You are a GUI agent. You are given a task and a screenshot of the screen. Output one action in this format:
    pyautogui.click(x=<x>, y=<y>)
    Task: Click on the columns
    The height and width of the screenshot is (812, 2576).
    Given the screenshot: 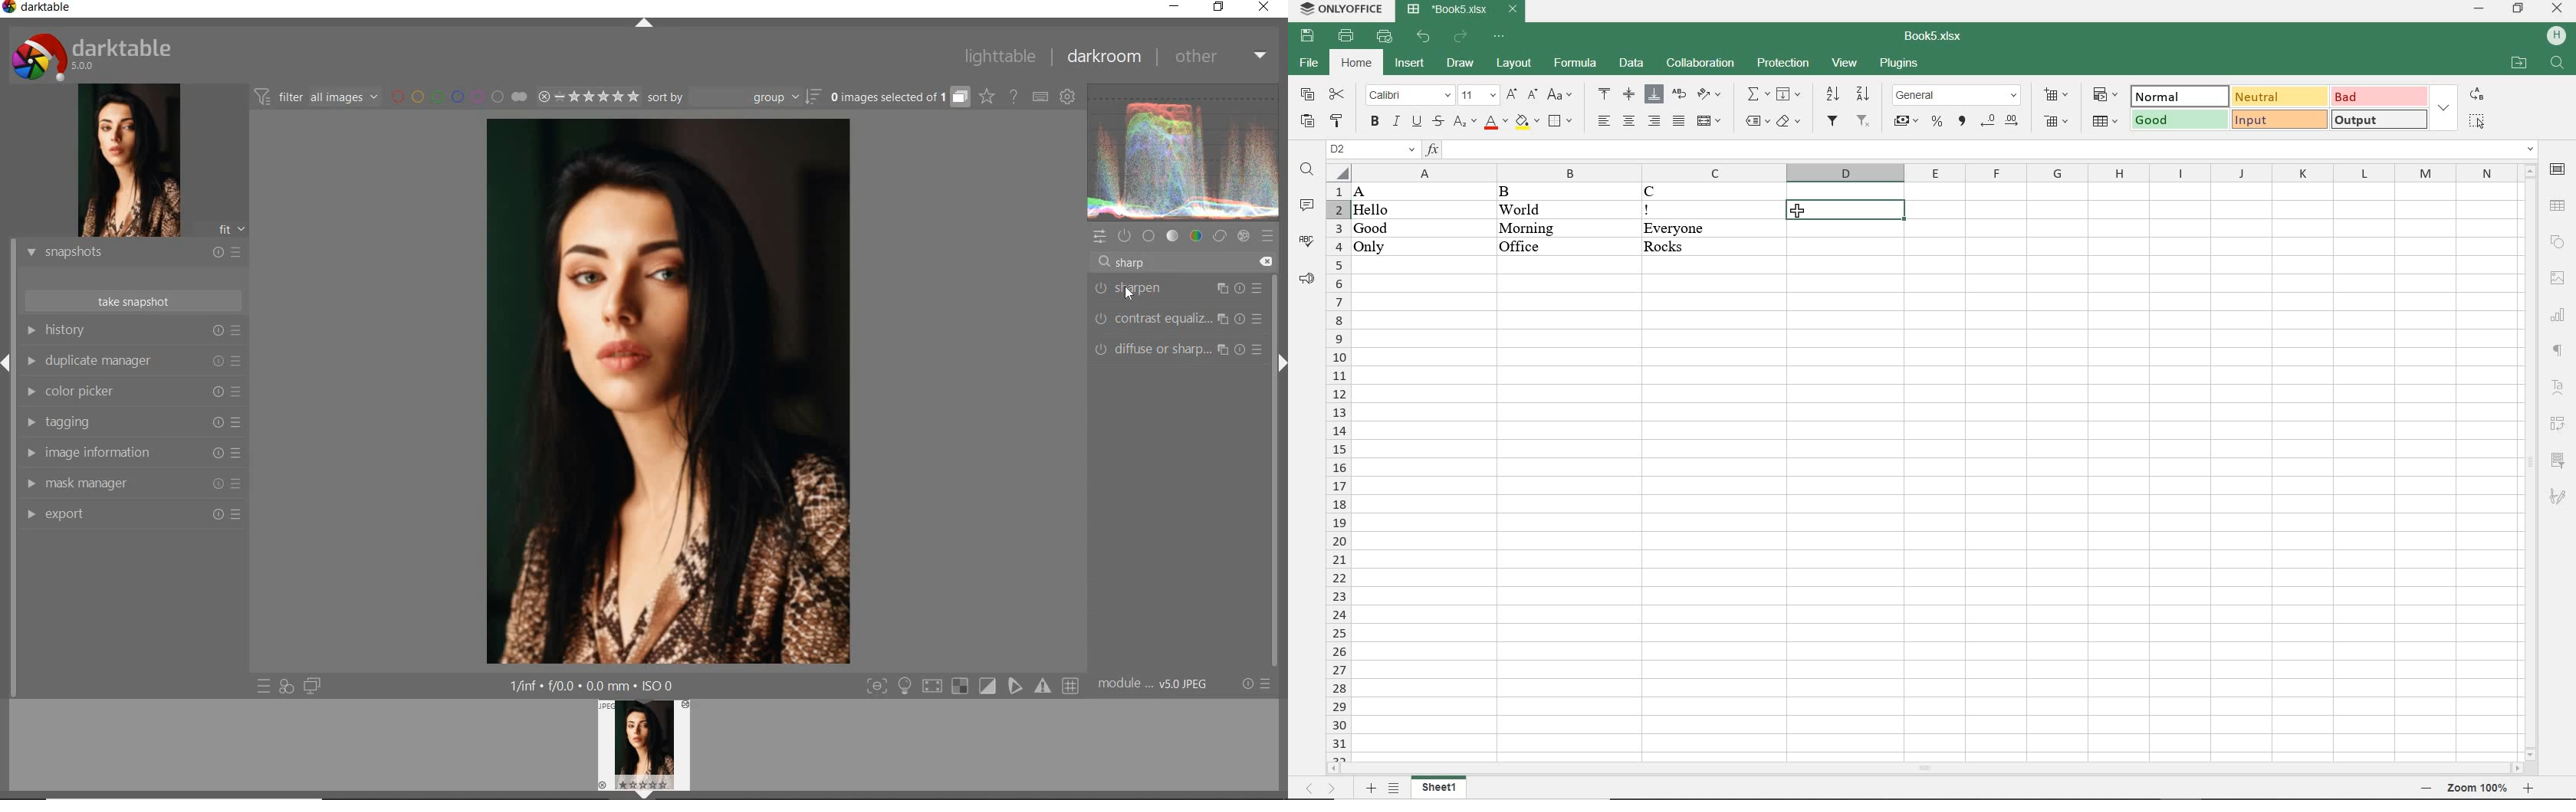 What is the action you would take?
    pyautogui.click(x=1930, y=173)
    